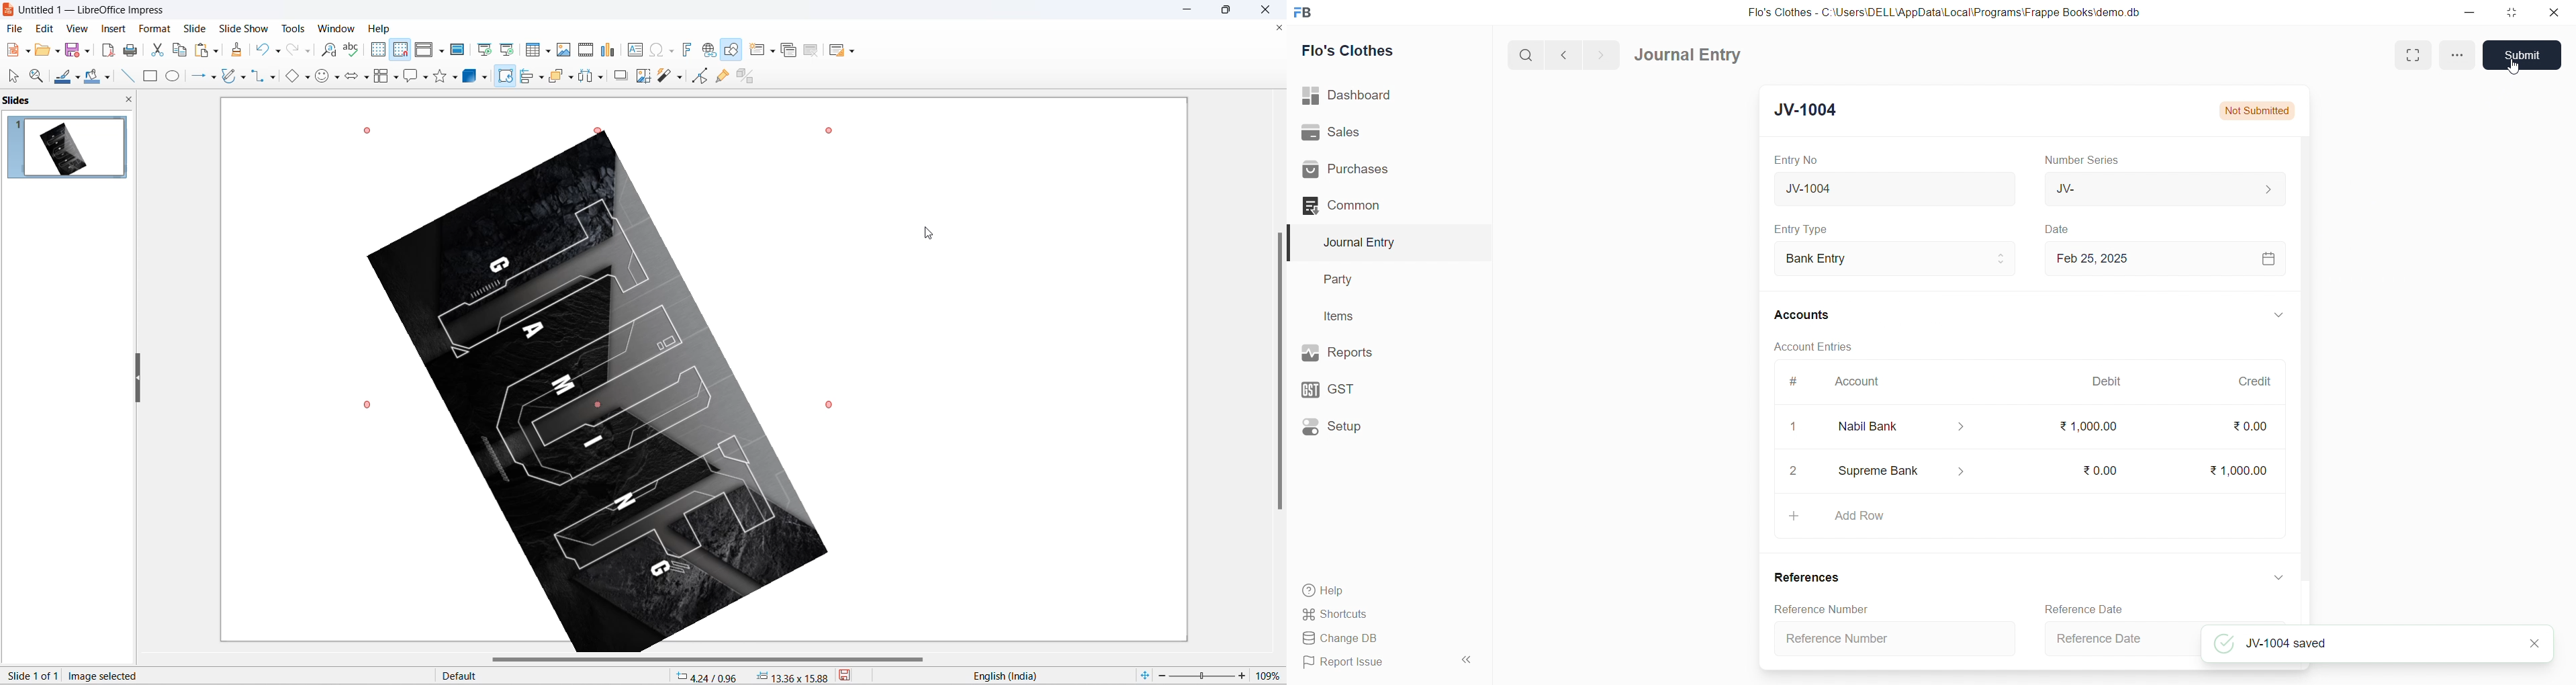 This screenshot has width=2576, height=700. I want to click on rotate, so click(504, 80).